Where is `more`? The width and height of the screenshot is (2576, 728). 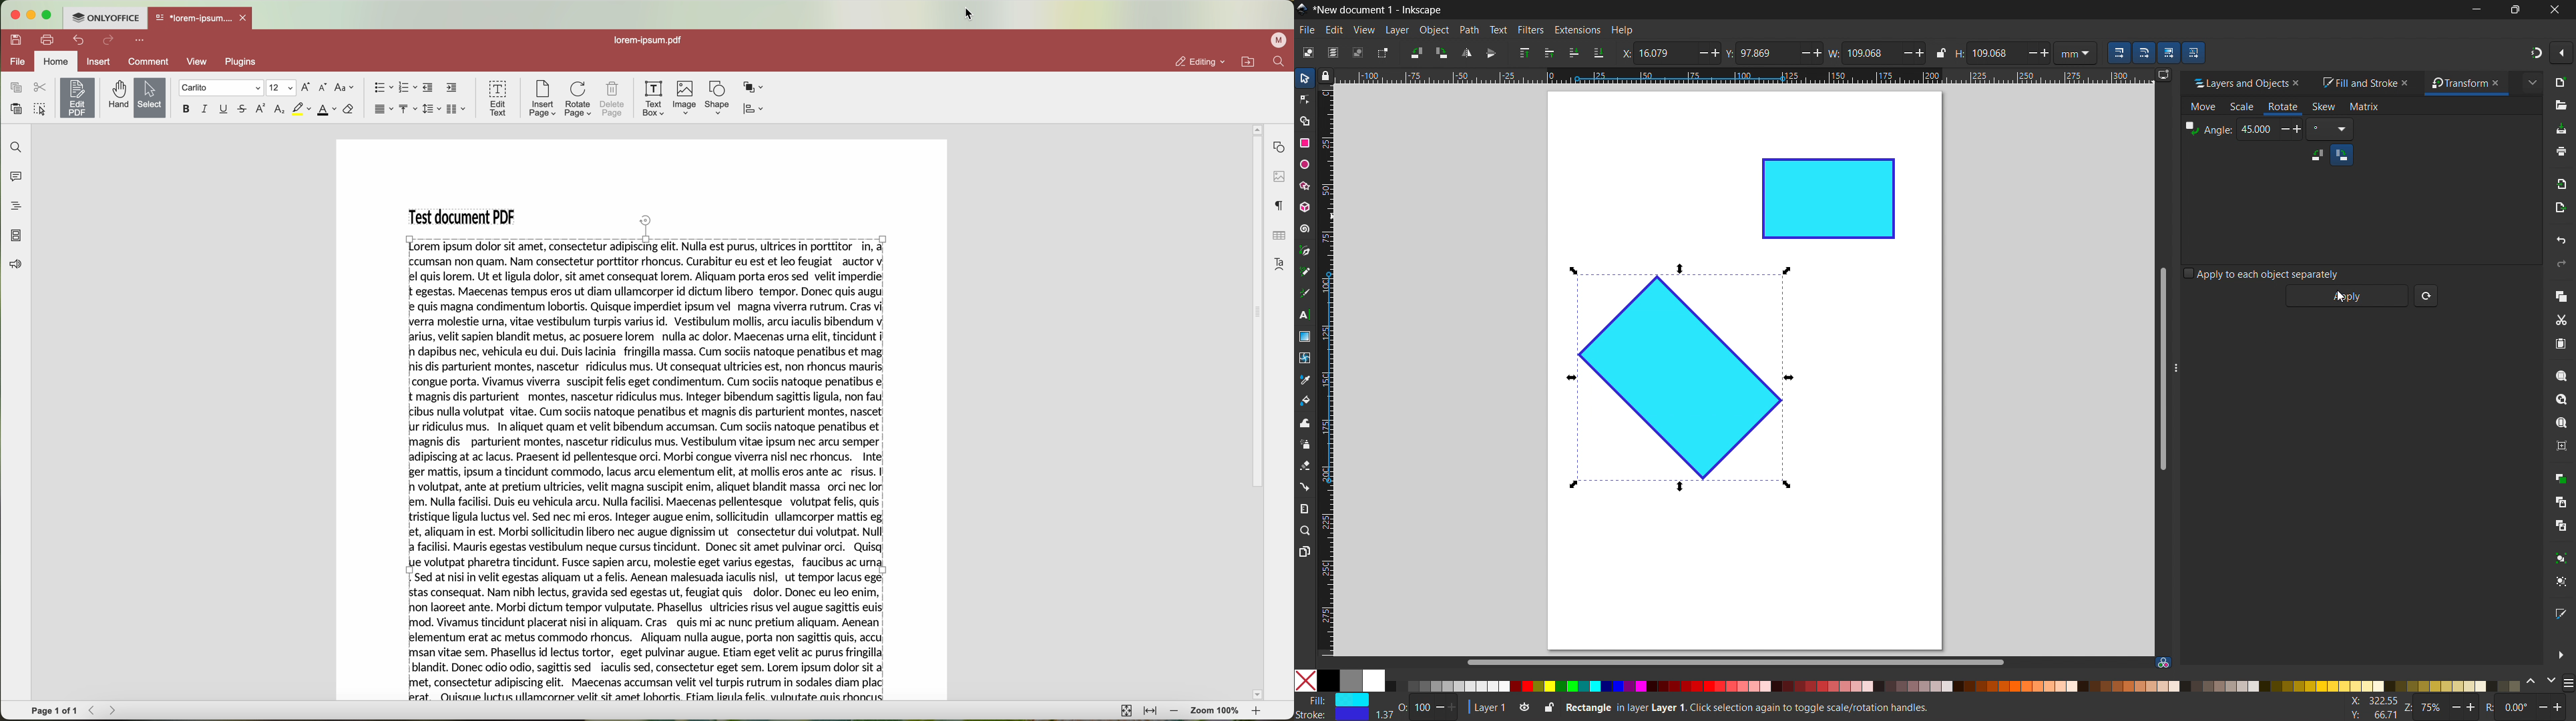 more is located at coordinates (139, 41).